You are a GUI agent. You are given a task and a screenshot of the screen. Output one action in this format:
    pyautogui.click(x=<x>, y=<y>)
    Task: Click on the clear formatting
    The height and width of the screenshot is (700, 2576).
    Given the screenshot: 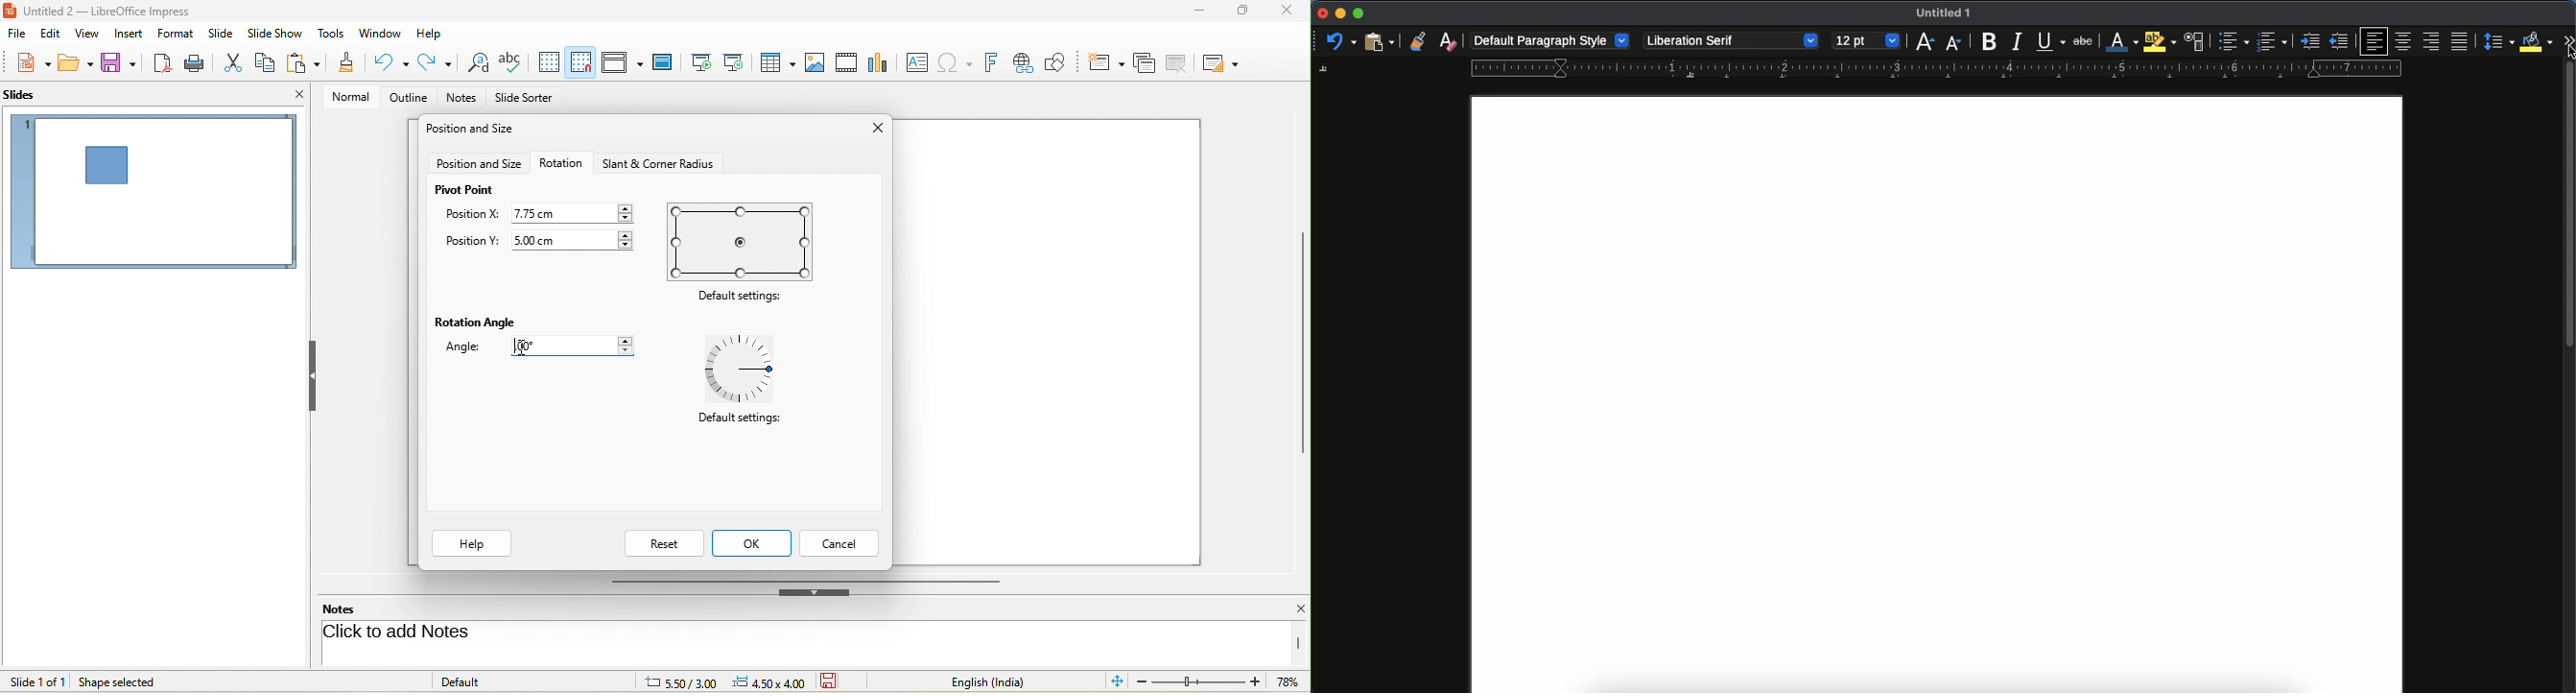 What is the action you would take?
    pyautogui.click(x=1449, y=41)
    